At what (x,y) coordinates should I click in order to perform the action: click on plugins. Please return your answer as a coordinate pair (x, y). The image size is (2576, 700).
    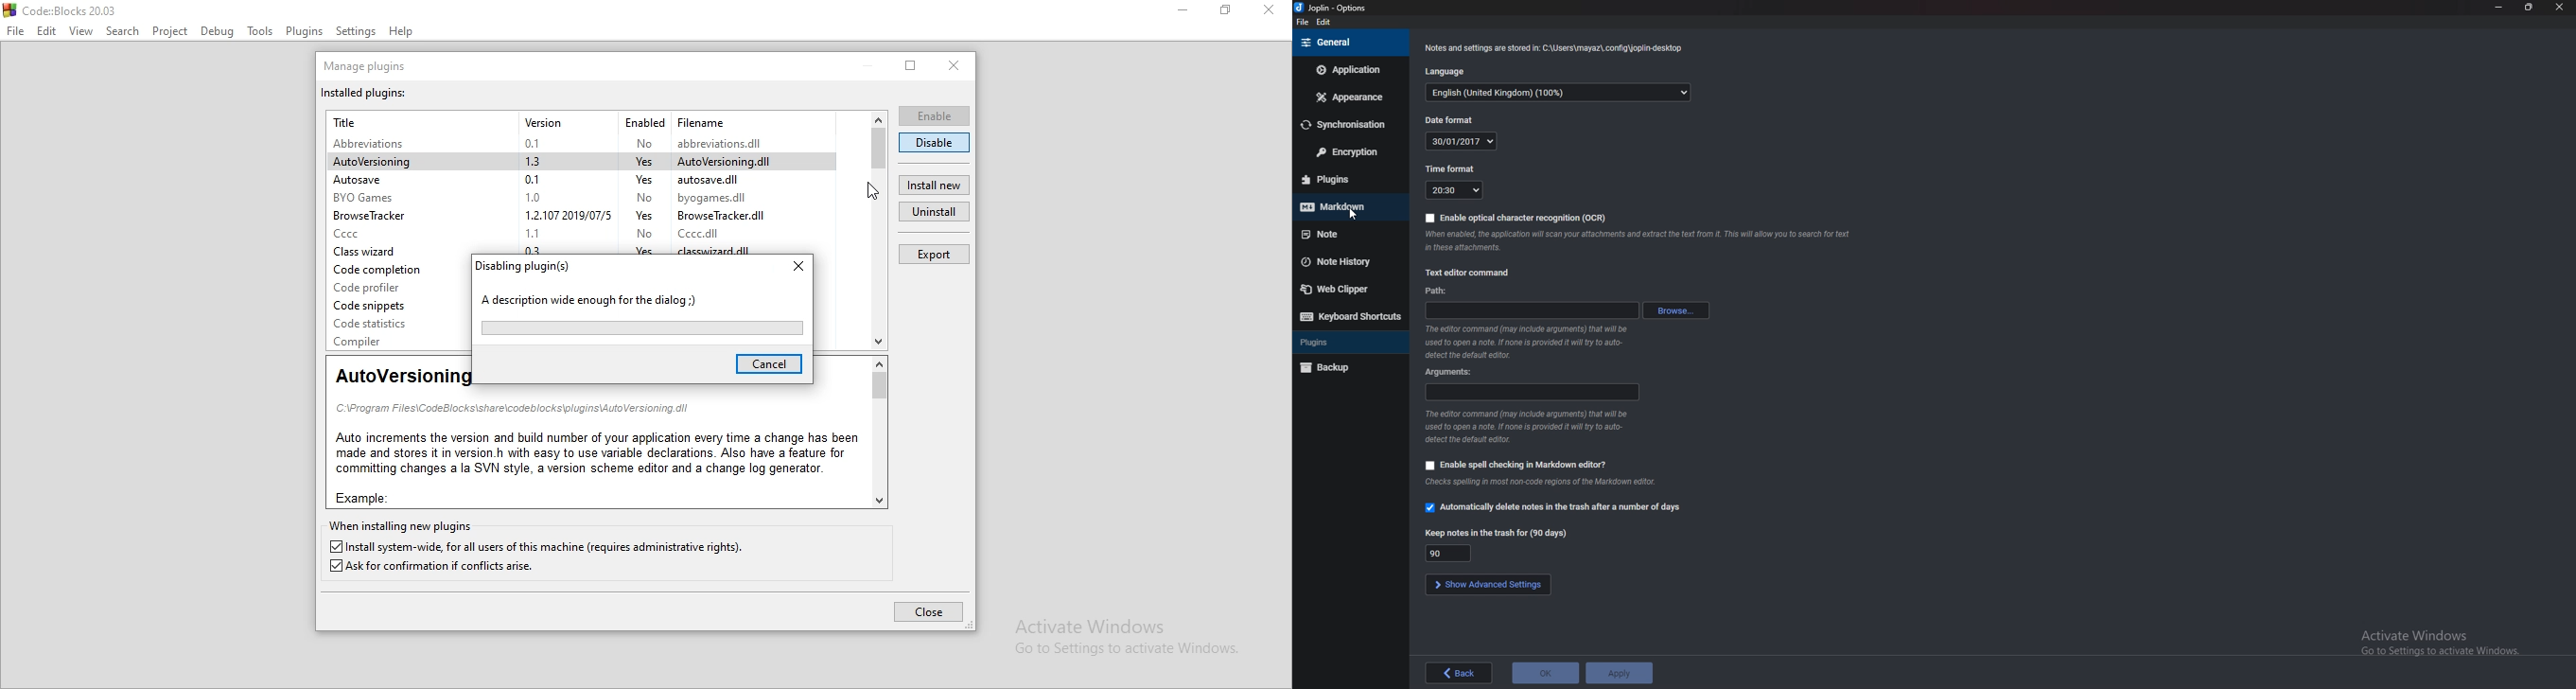
    Looking at the image, I should click on (306, 31).